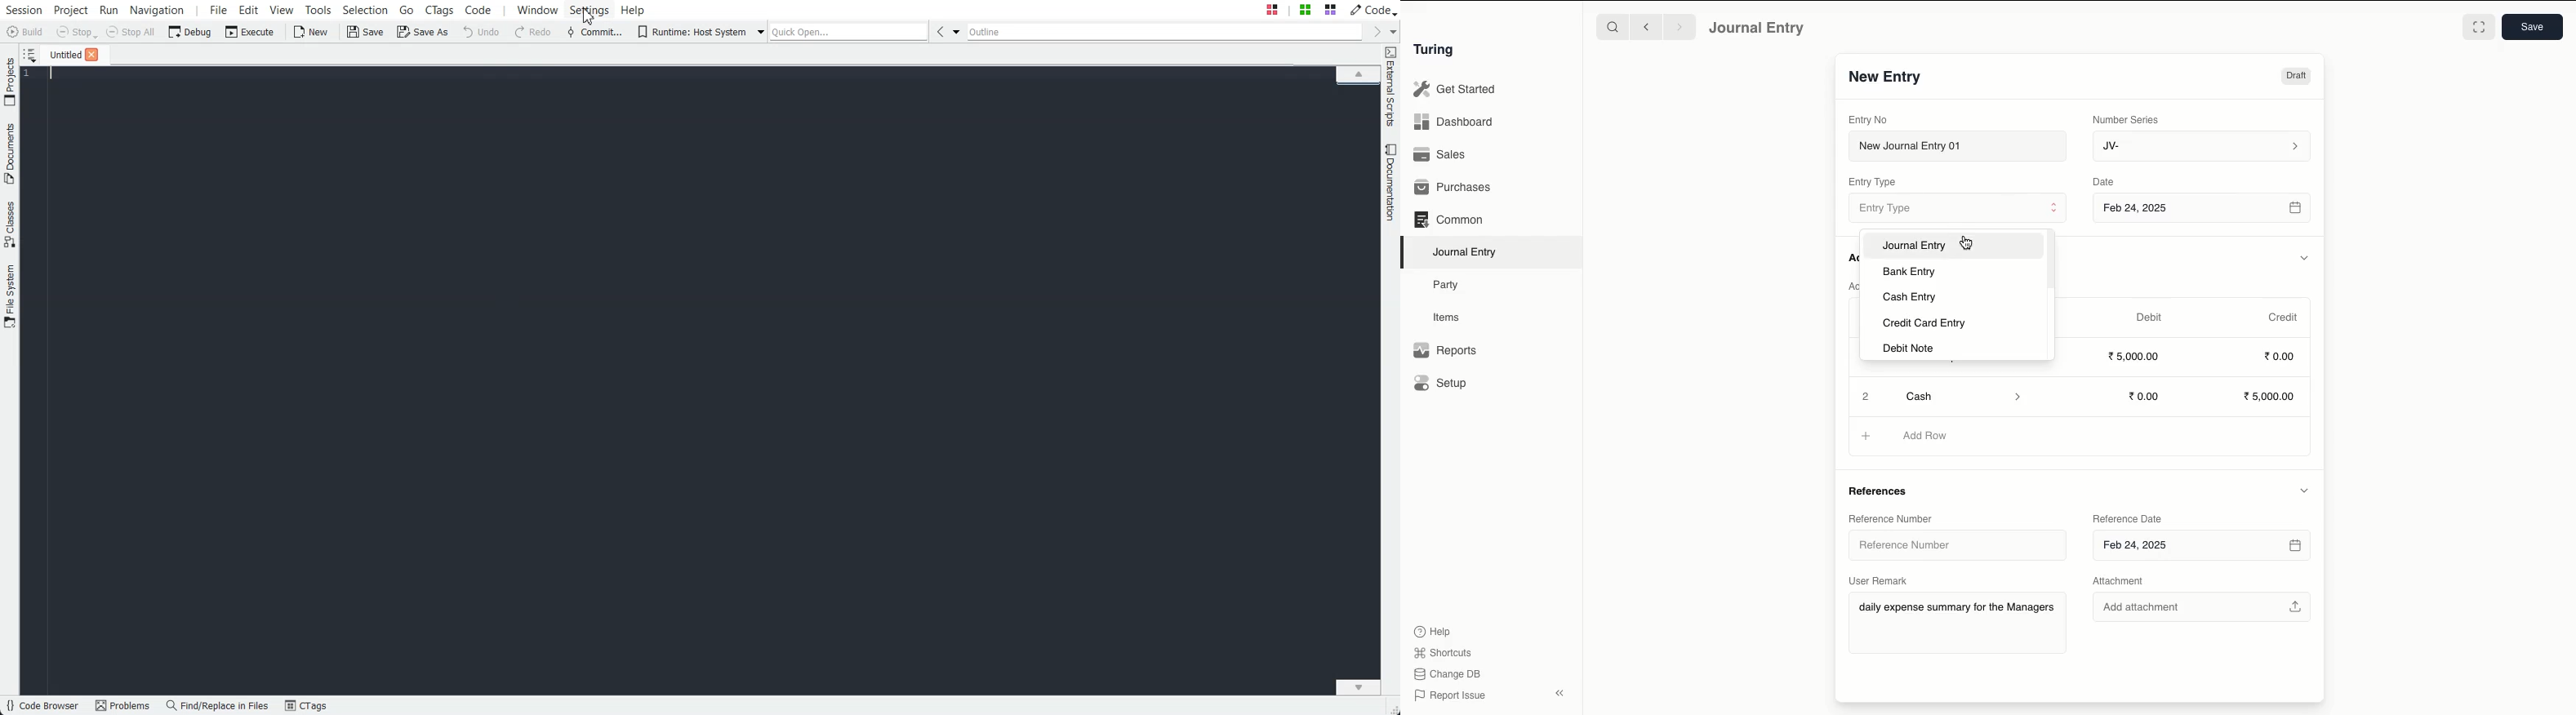 Image resolution: width=2576 pixels, height=728 pixels. Describe the element at coordinates (1960, 395) in the screenshot. I see `Cash` at that location.